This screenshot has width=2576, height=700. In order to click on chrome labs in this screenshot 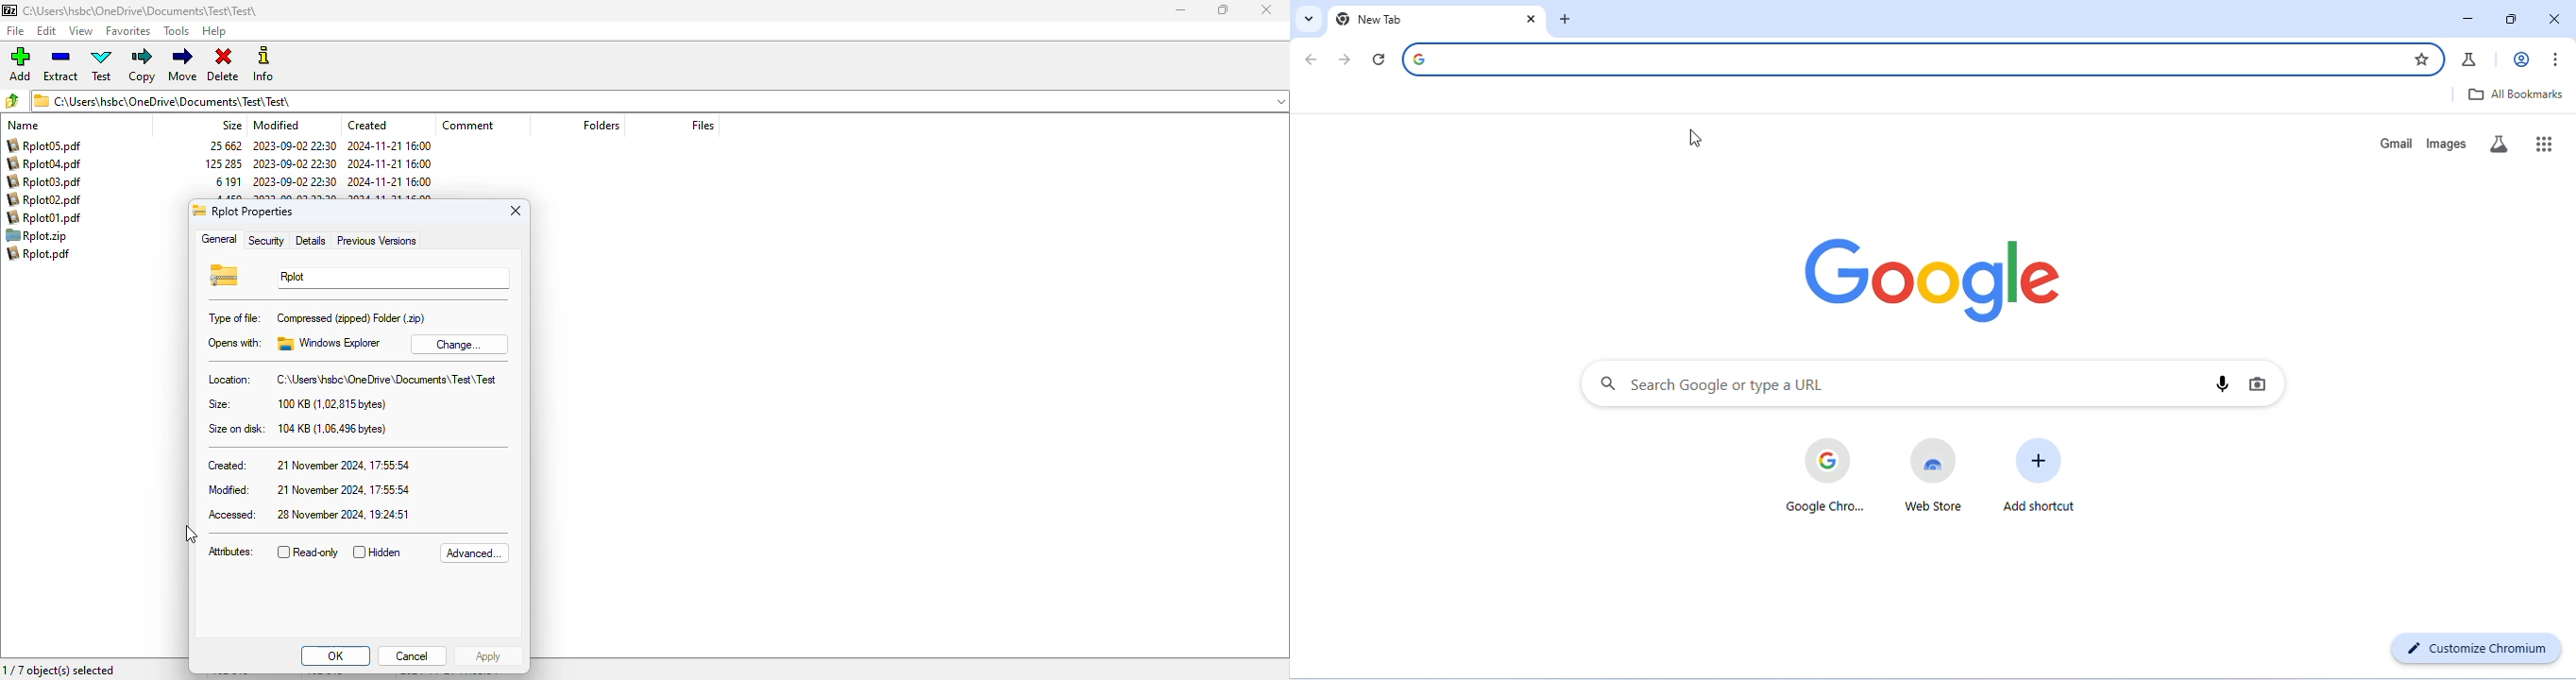, I will do `click(2470, 59)`.